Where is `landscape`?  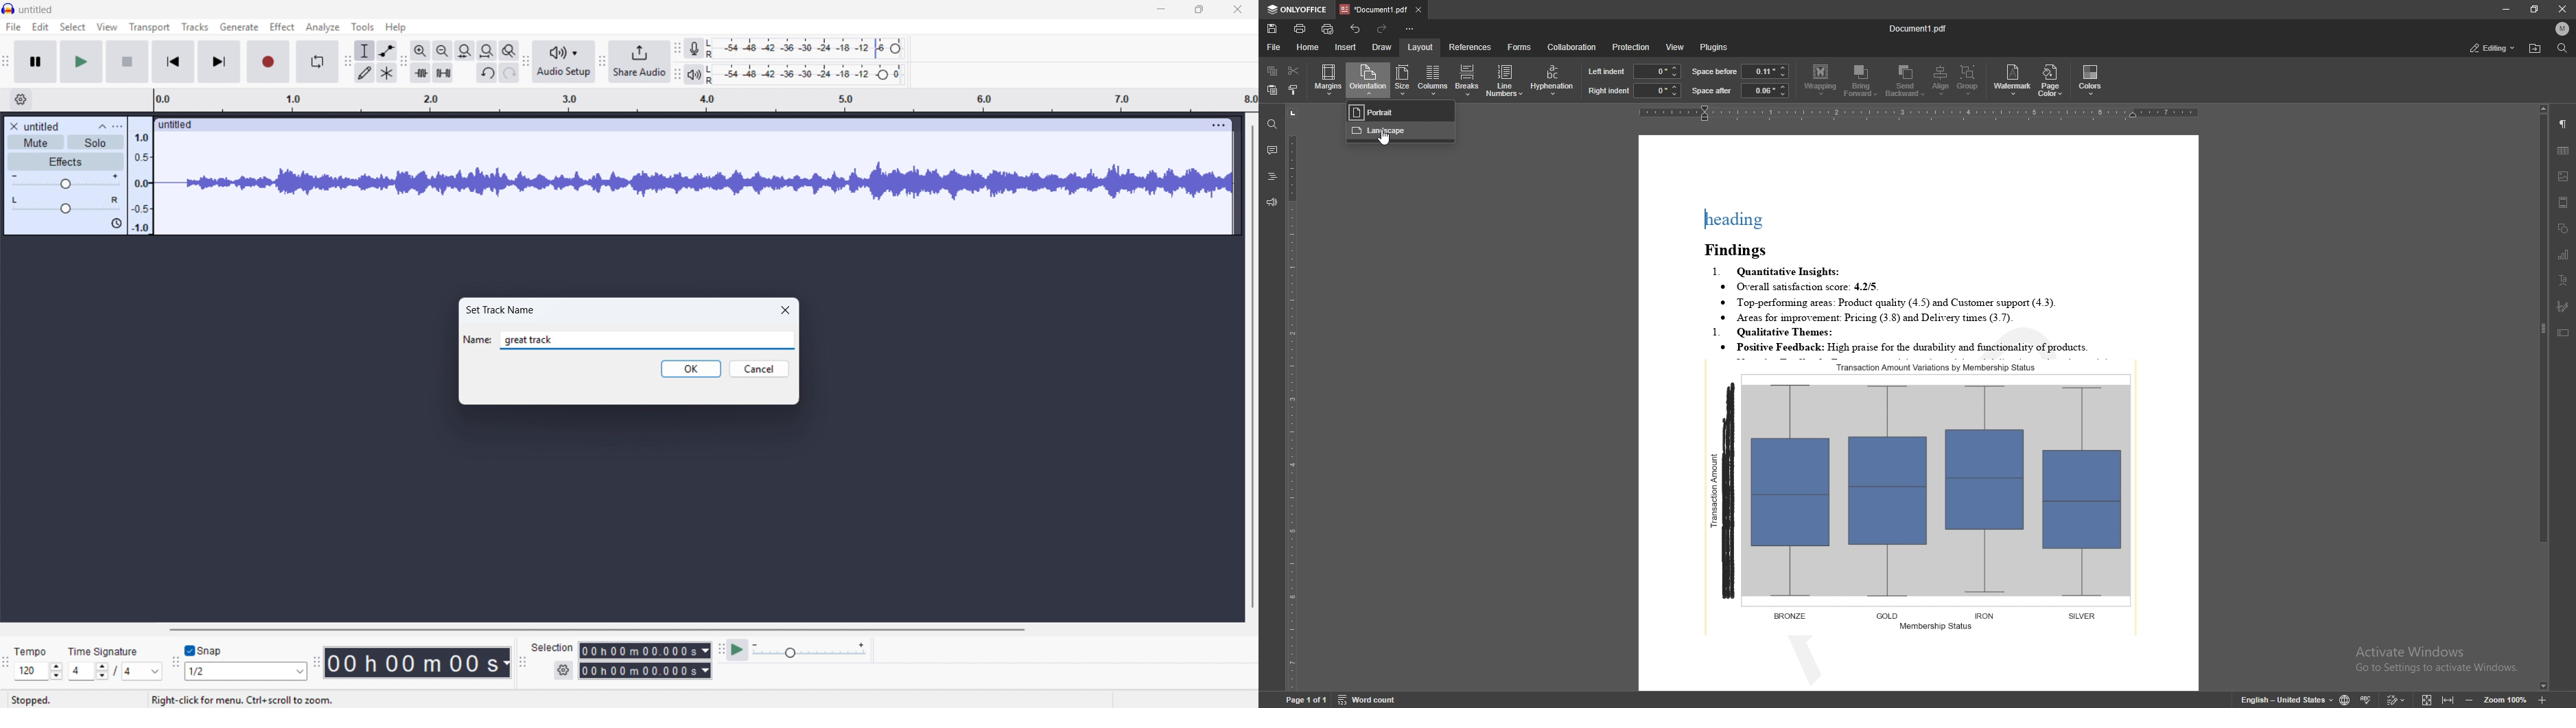 landscape is located at coordinates (1399, 132).